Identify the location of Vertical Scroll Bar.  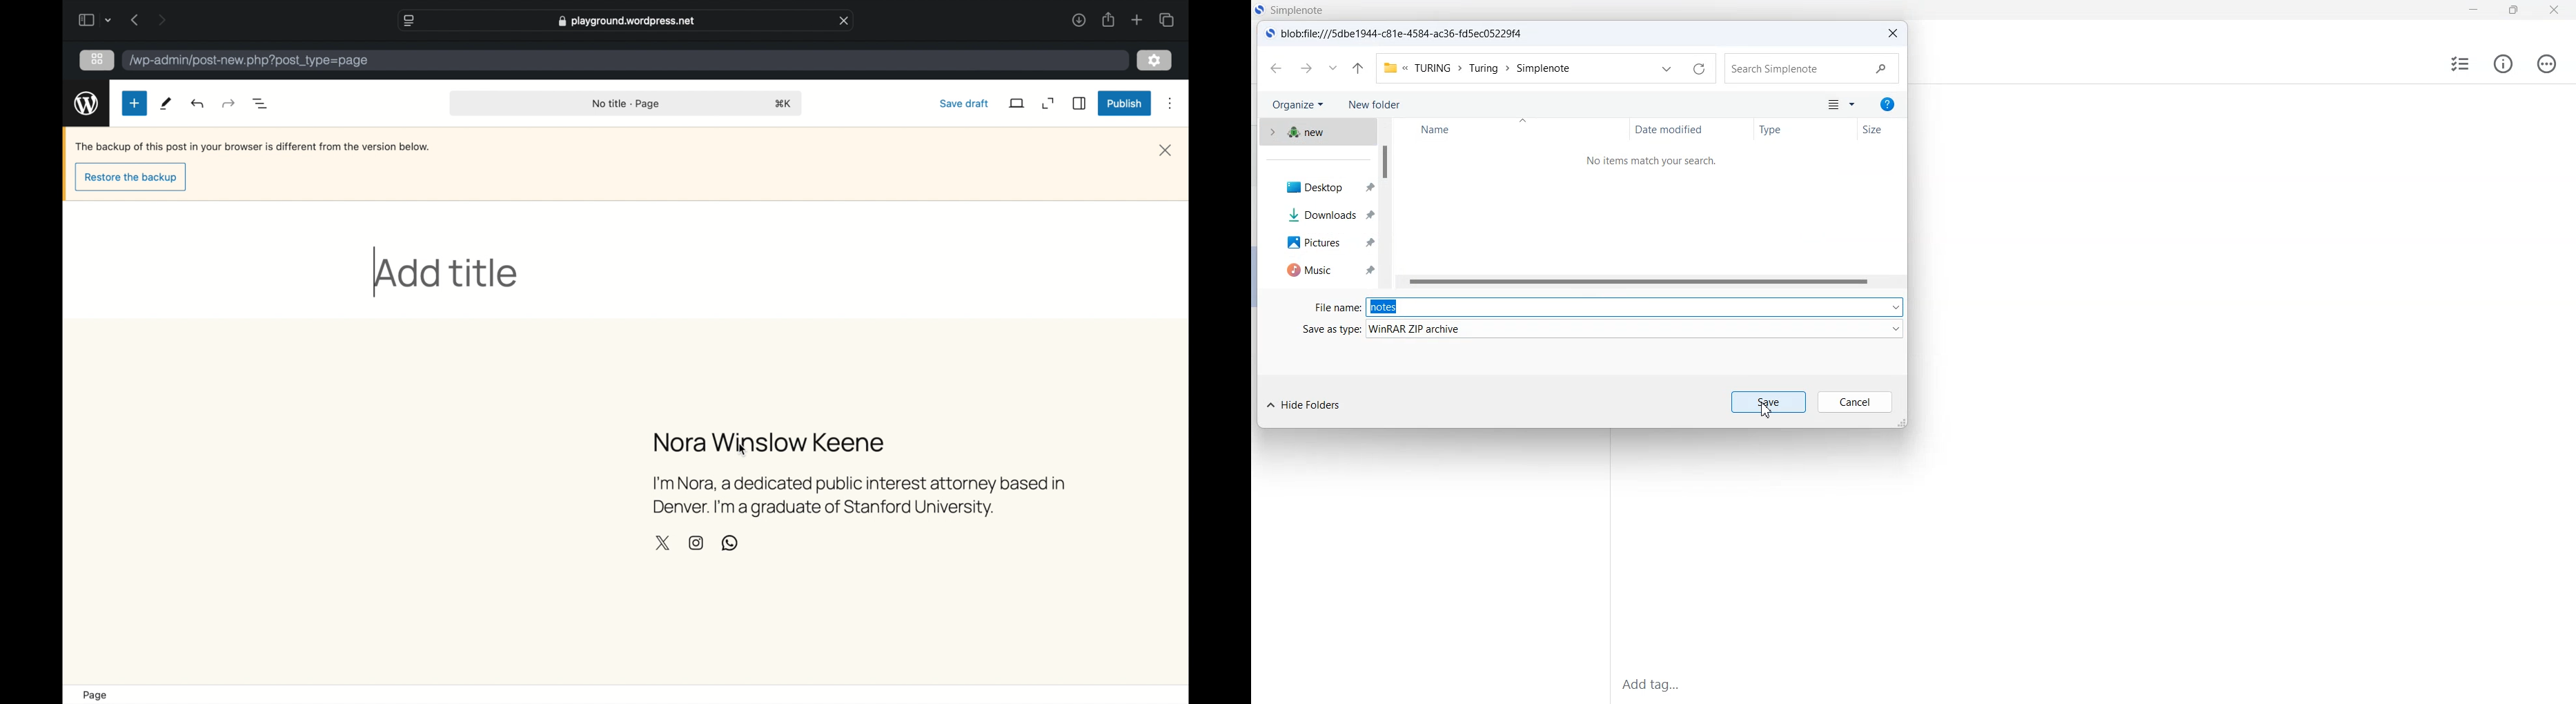
(1386, 205).